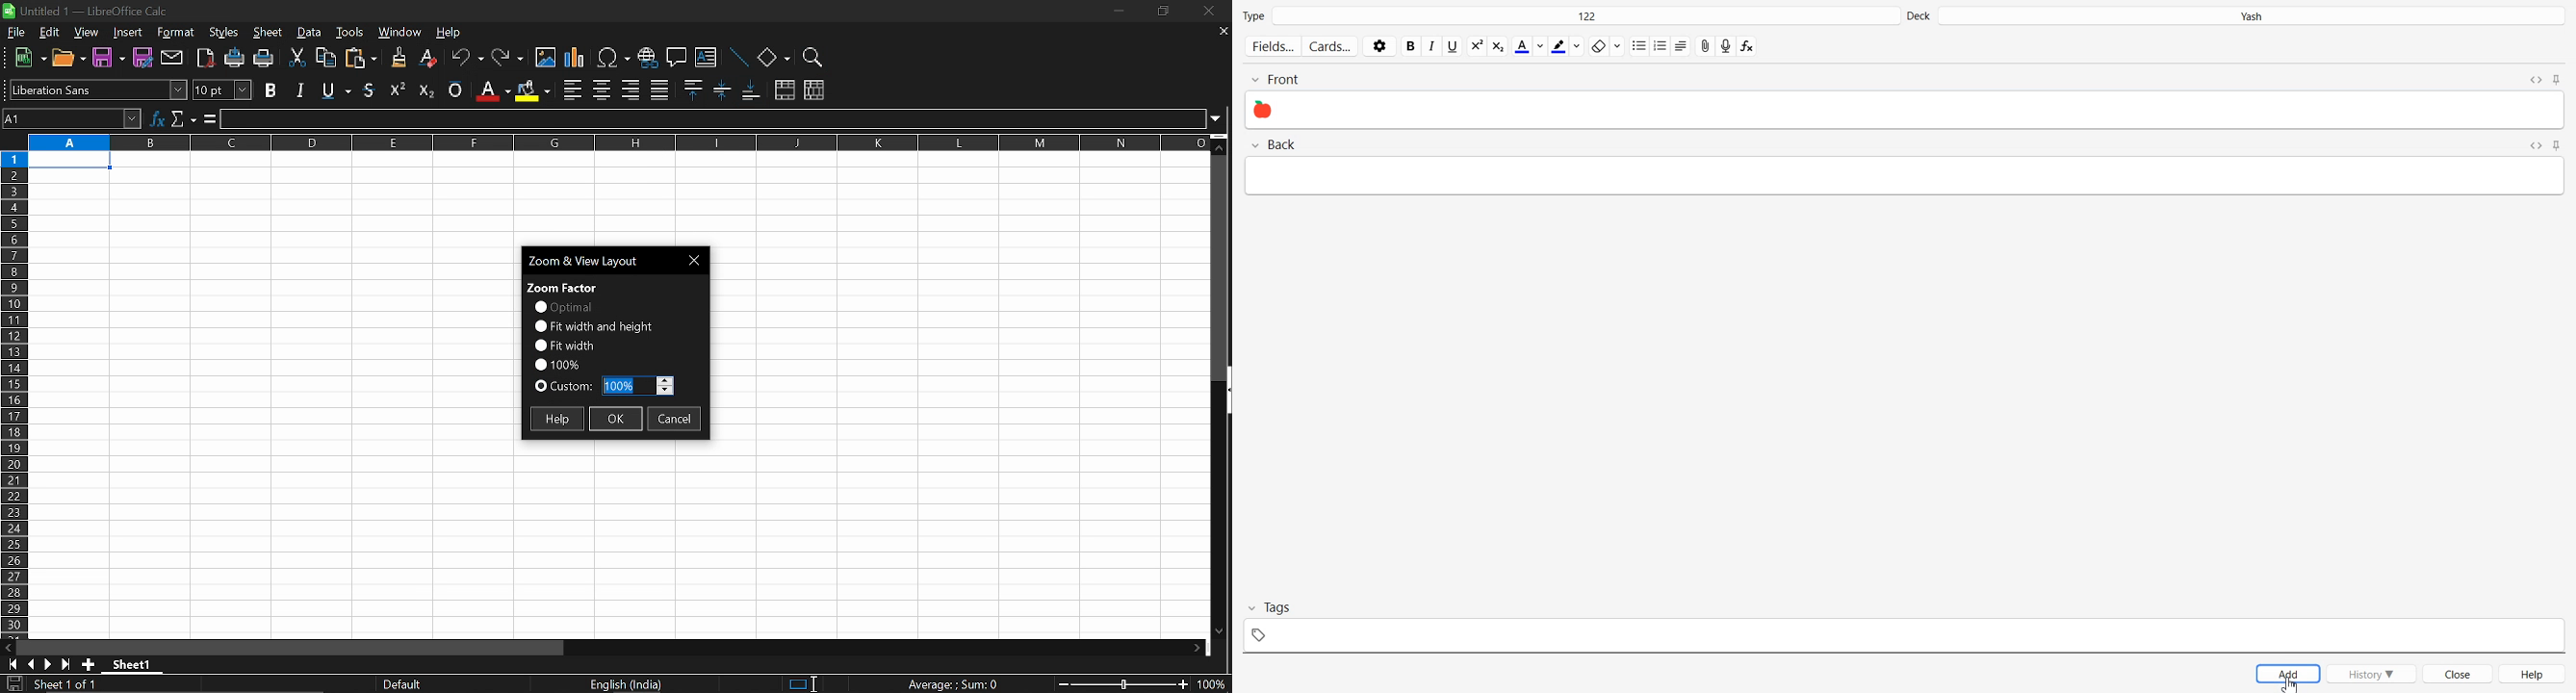 This screenshot has height=700, width=2576. I want to click on clone formatting, so click(395, 57).